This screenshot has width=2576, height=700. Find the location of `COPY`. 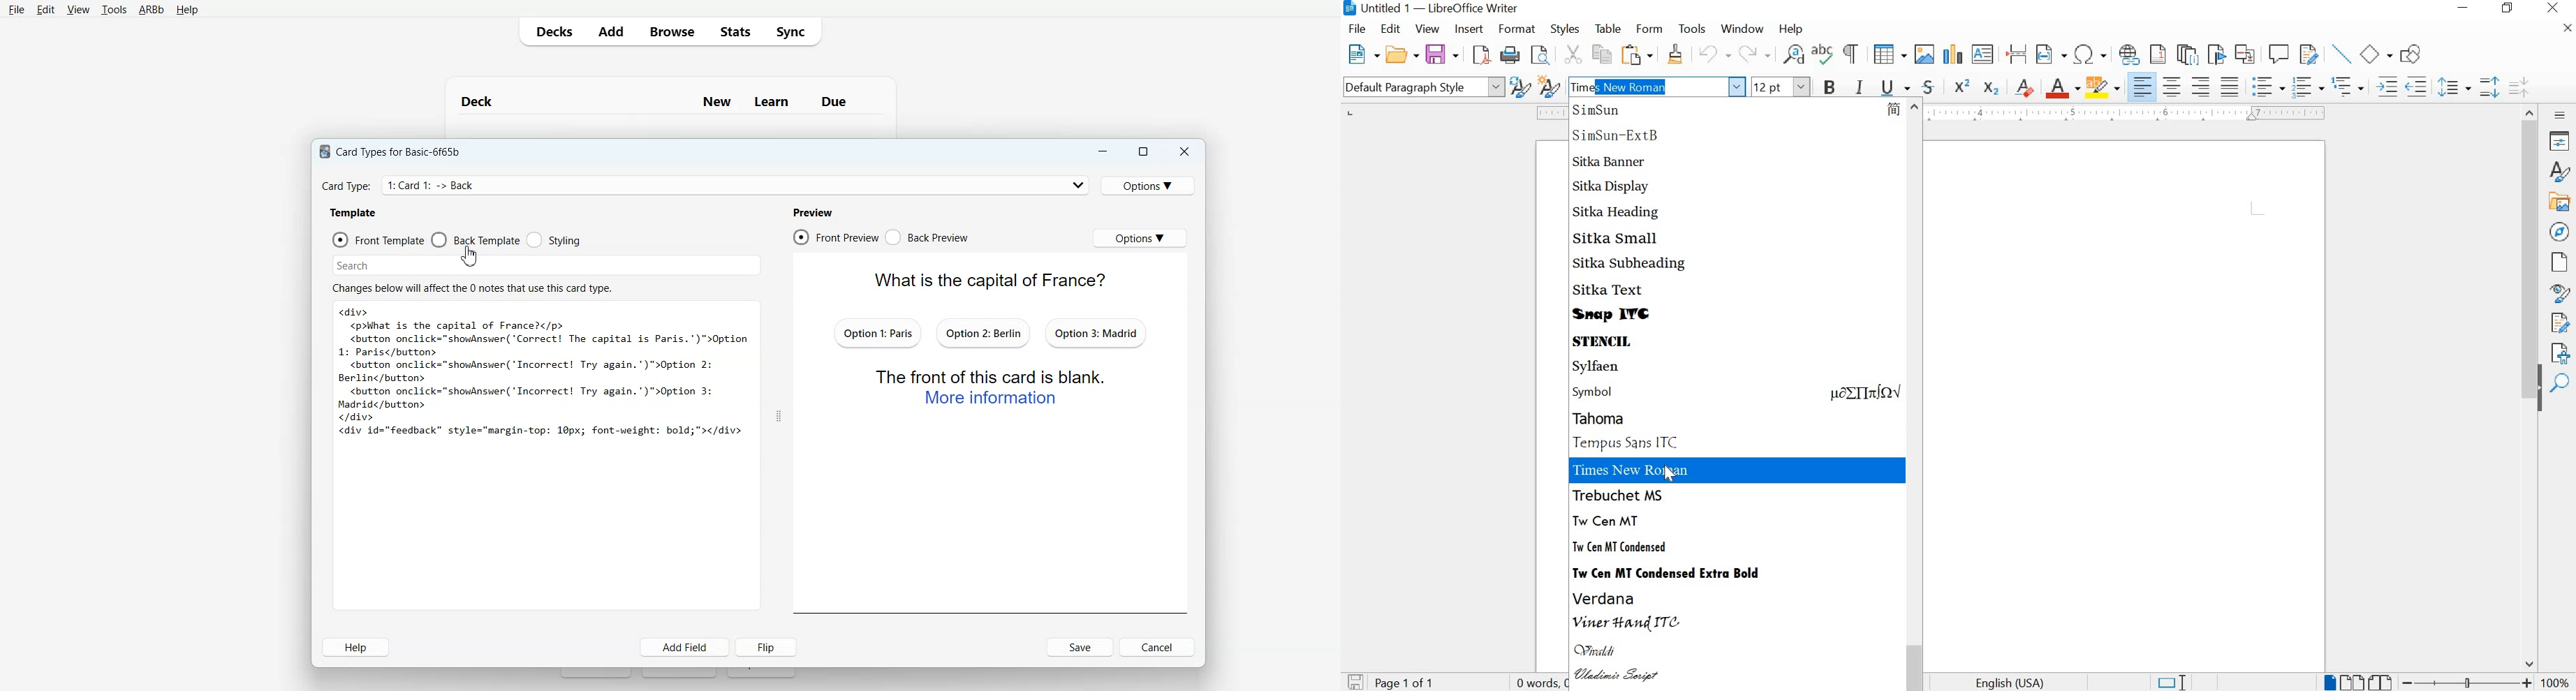

COPY is located at coordinates (1603, 54).